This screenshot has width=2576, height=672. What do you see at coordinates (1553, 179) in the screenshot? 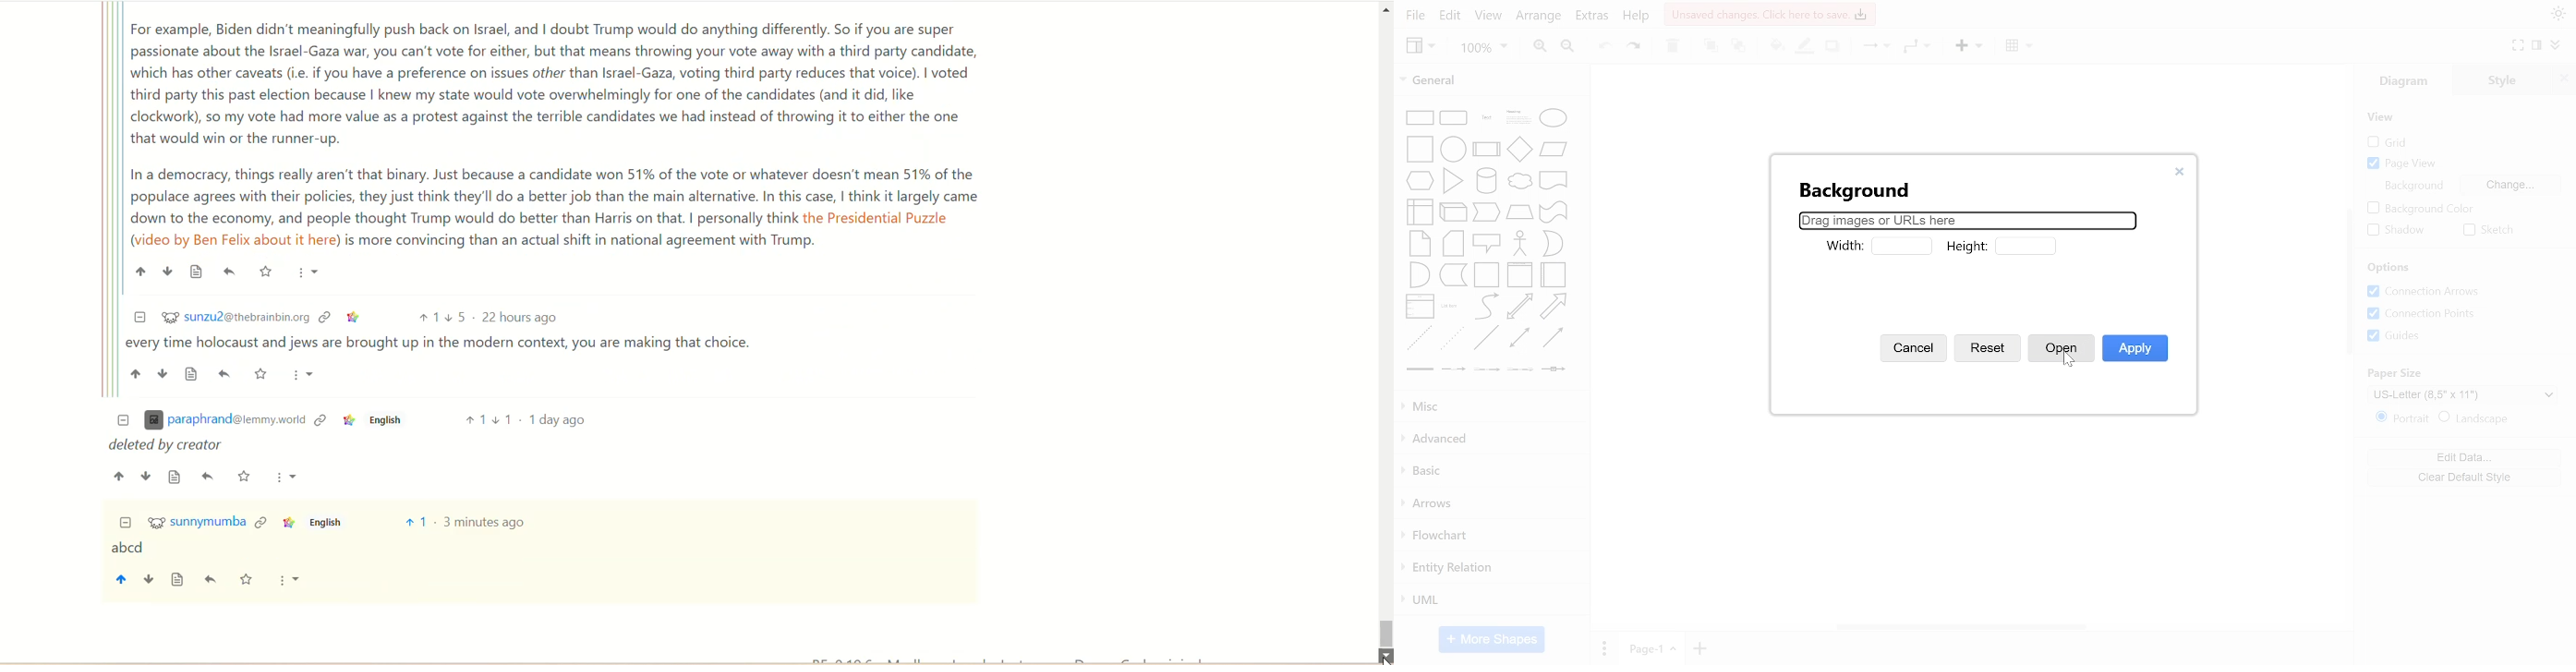
I see `general shapes` at bounding box center [1553, 179].